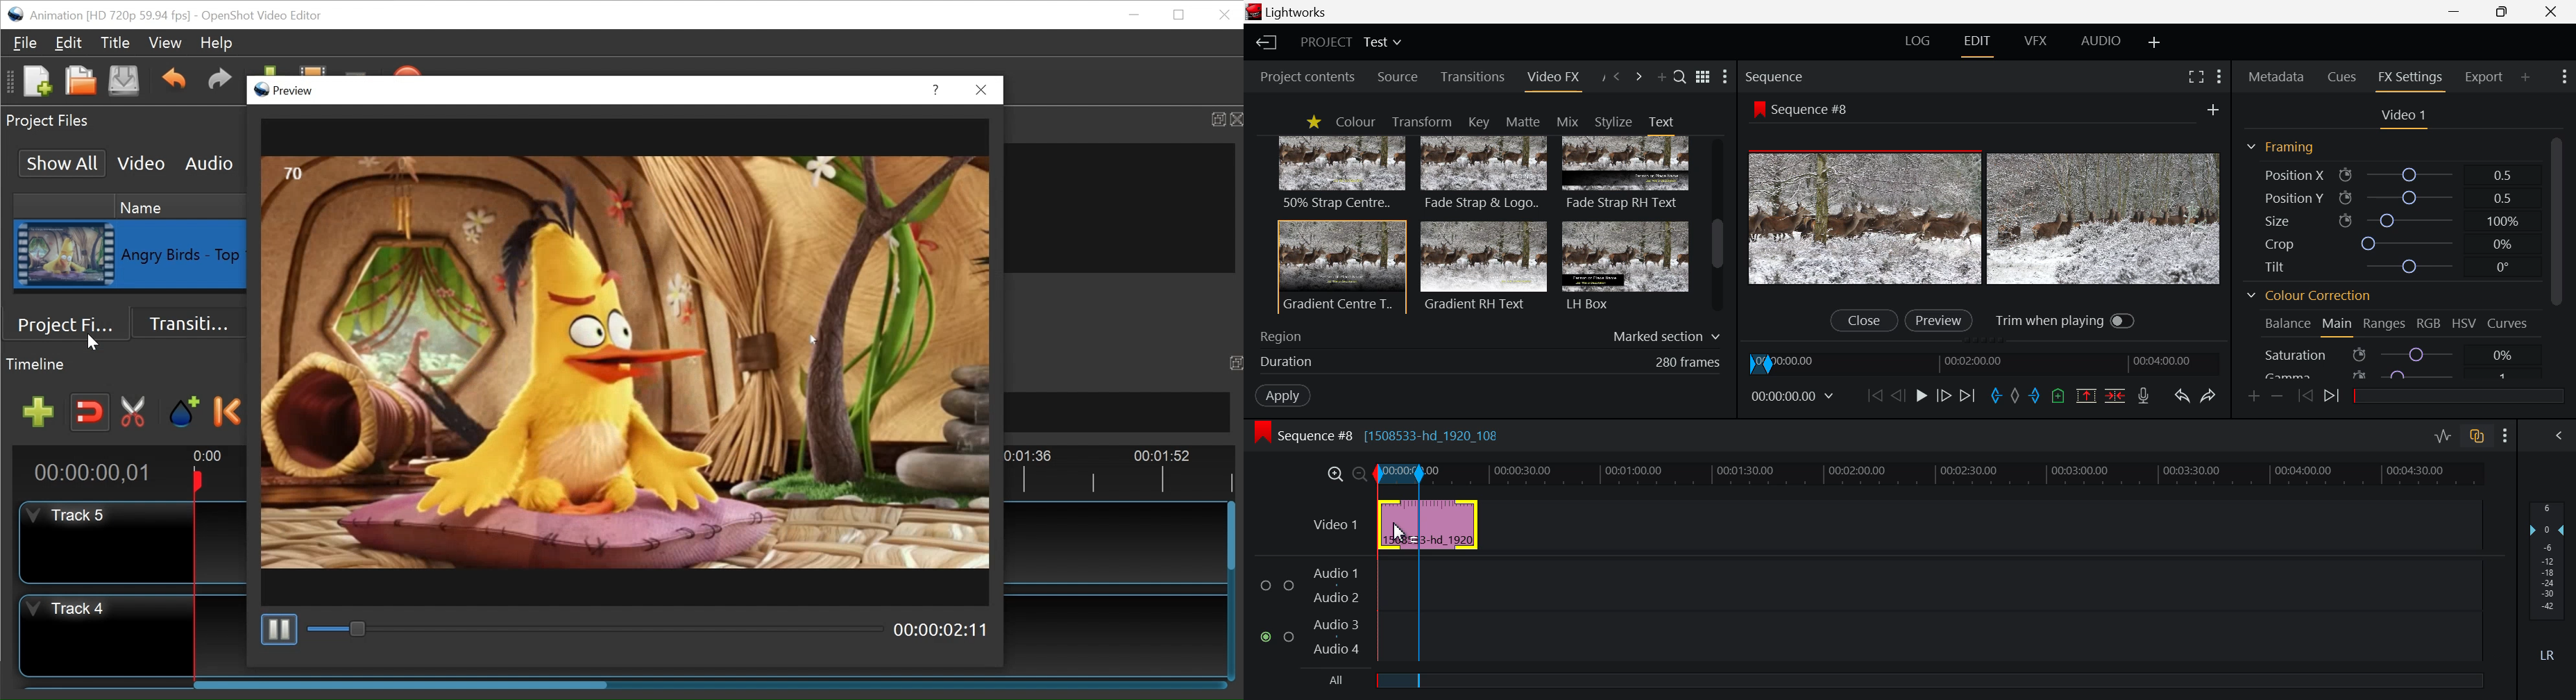 This screenshot has width=2576, height=700. Describe the element at coordinates (36, 80) in the screenshot. I see `New Project` at that location.